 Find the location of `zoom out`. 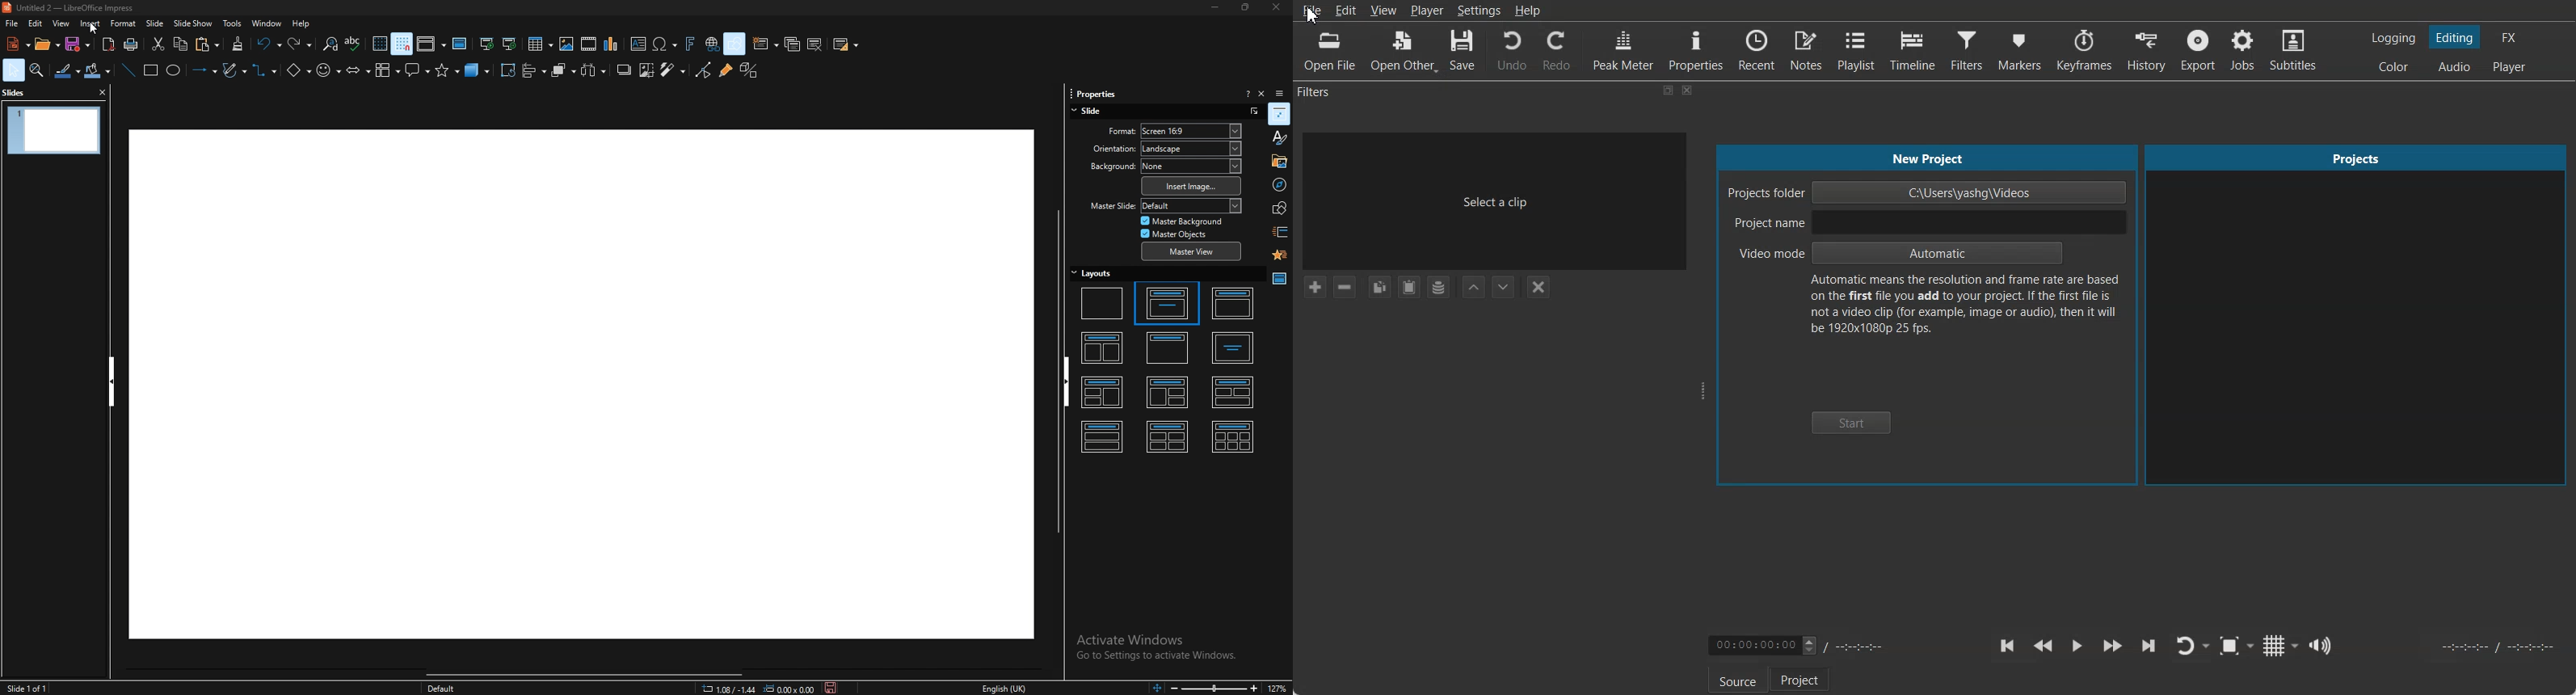

zoom out is located at coordinates (1172, 688).